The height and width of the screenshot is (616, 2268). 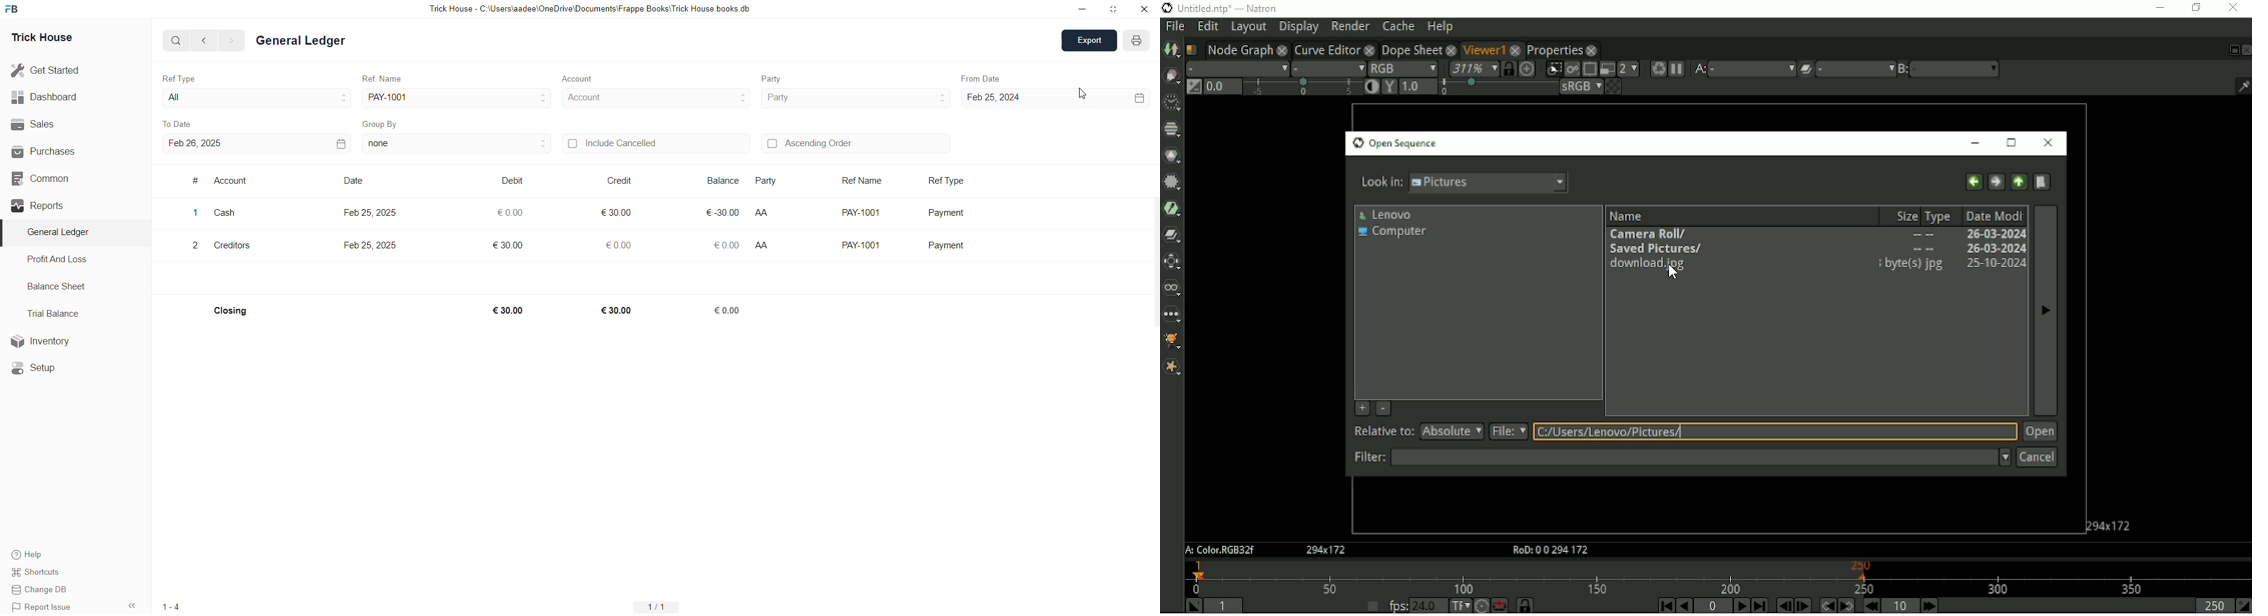 What do you see at coordinates (512, 245) in the screenshot?
I see `€30.00` at bounding box center [512, 245].